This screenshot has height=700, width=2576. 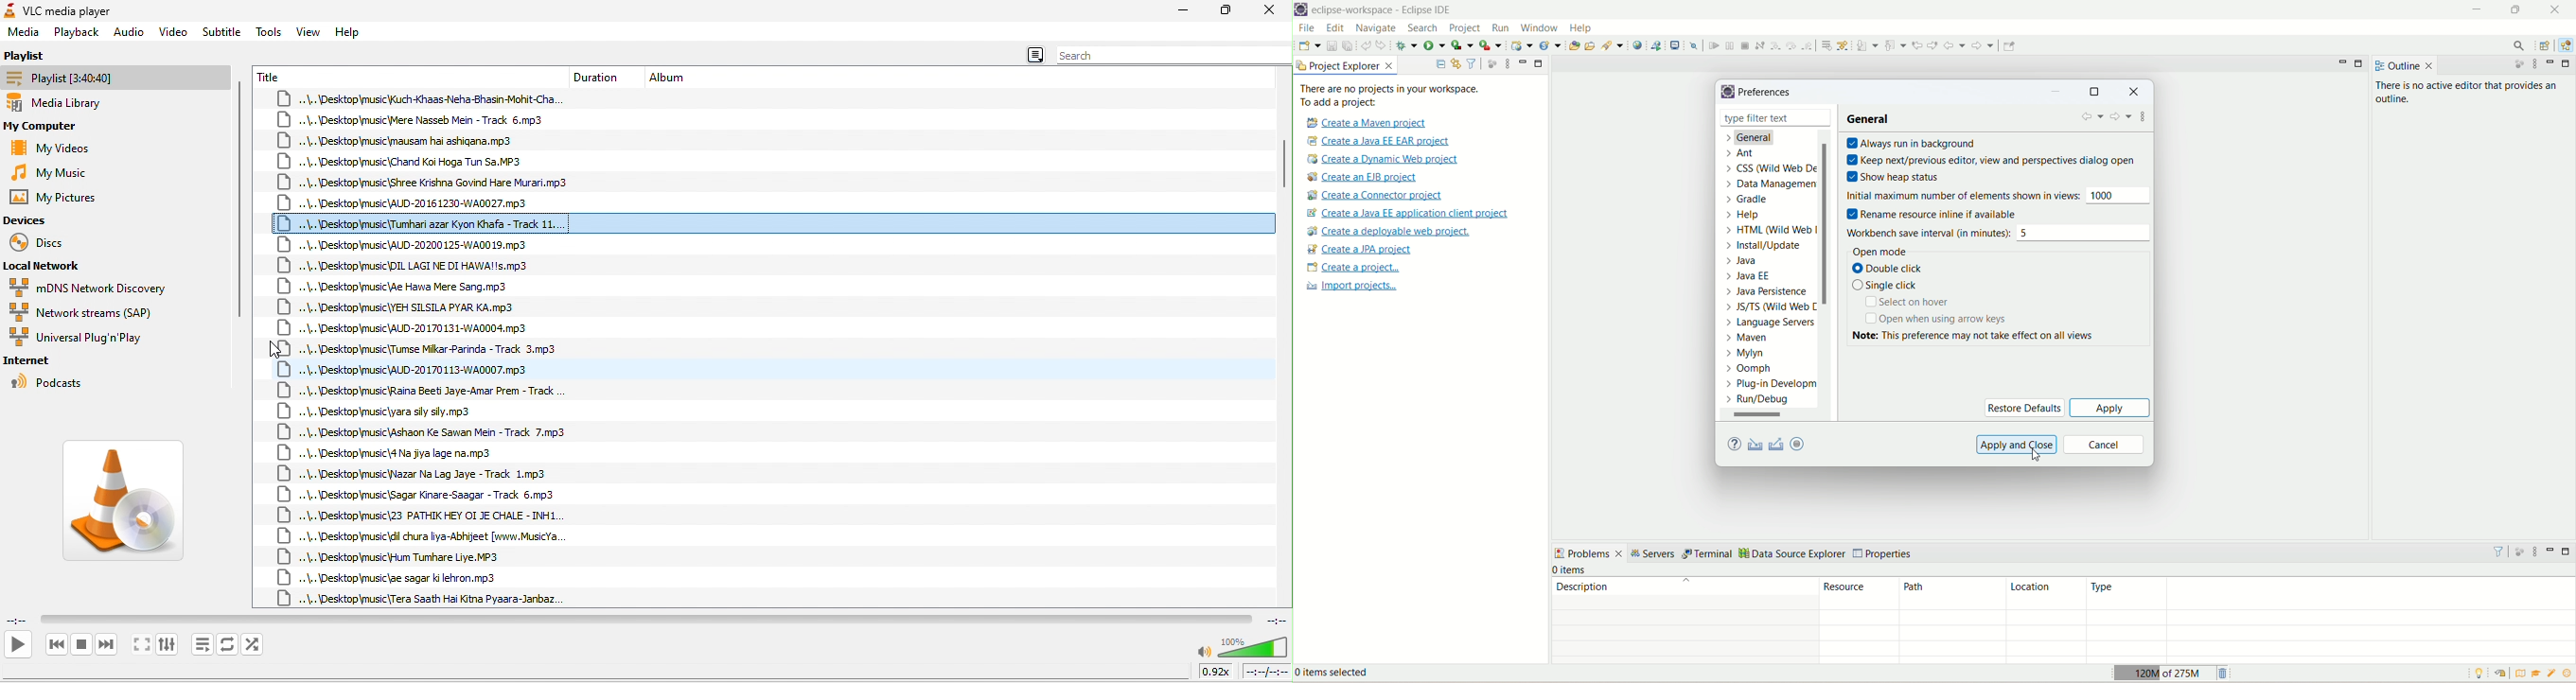 What do you see at coordinates (1751, 339) in the screenshot?
I see `mayer` at bounding box center [1751, 339].